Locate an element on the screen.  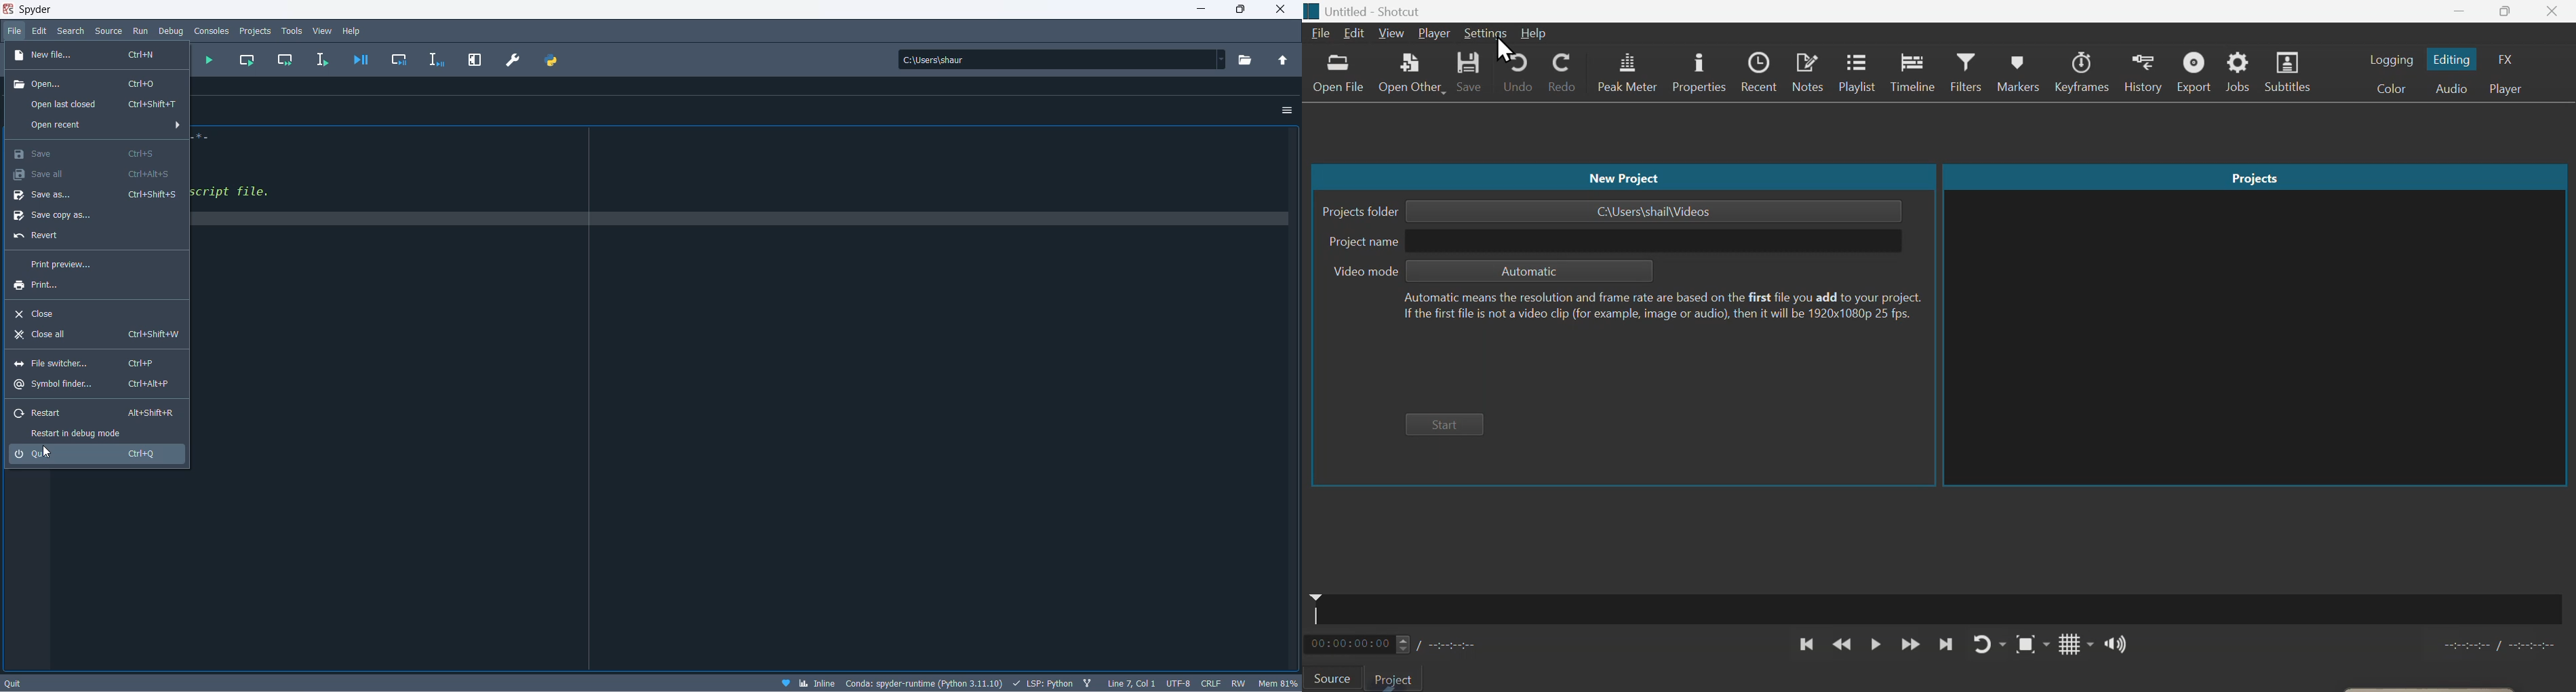
Properties is located at coordinates (1697, 72).